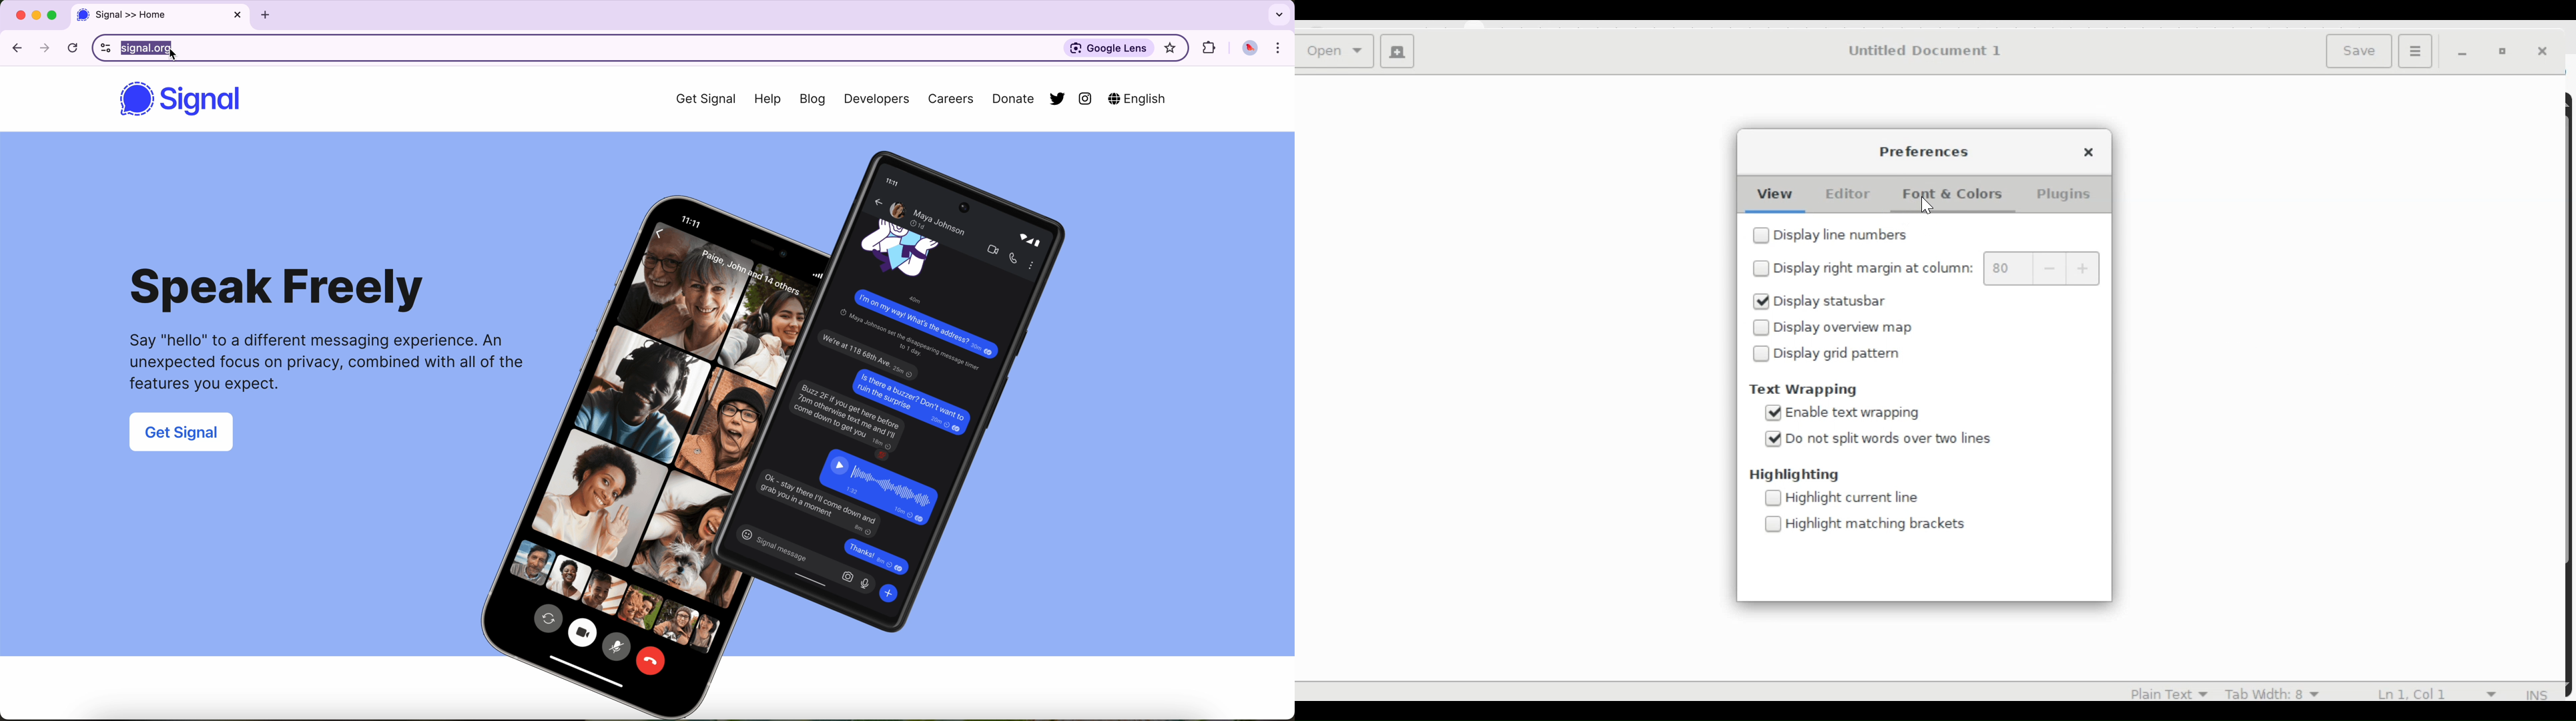 This screenshot has width=2576, height=728. Describe the element at coordinates (814, 101) in the screenshot. I see `Blog` at that location.